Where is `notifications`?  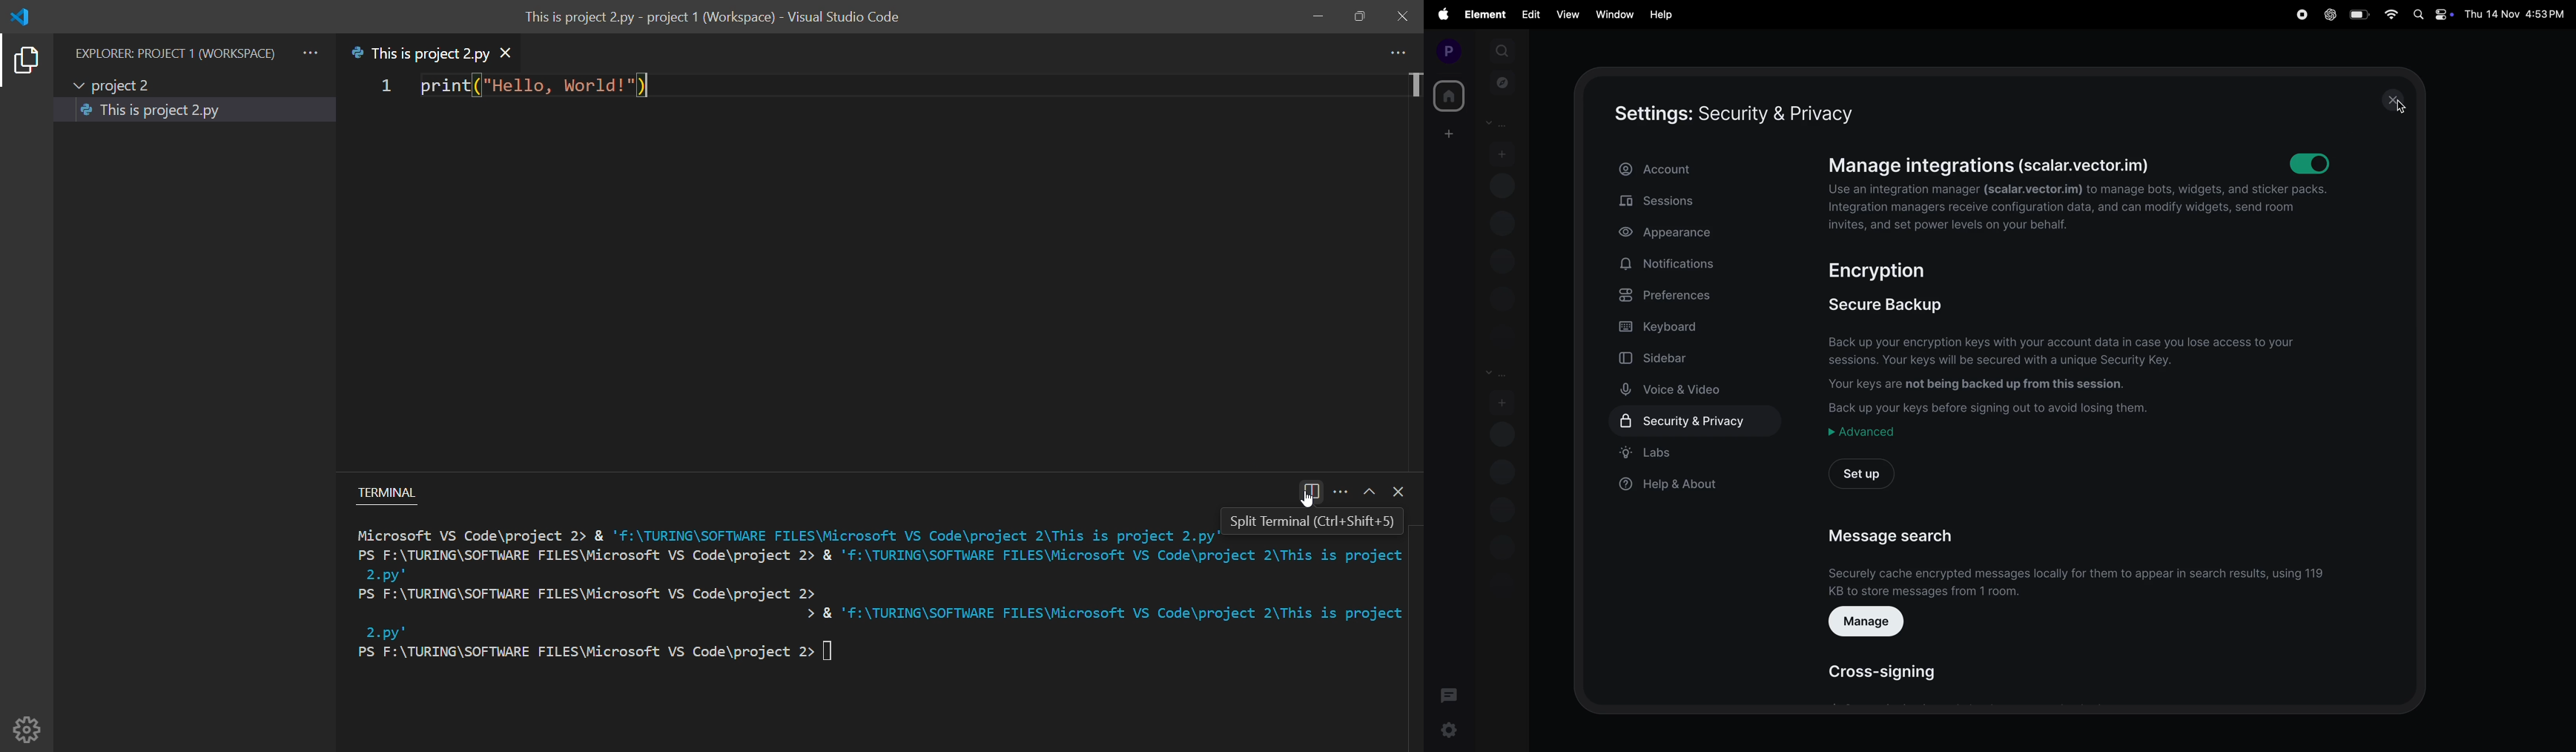 notifications is located at coordinates (1665, 264).